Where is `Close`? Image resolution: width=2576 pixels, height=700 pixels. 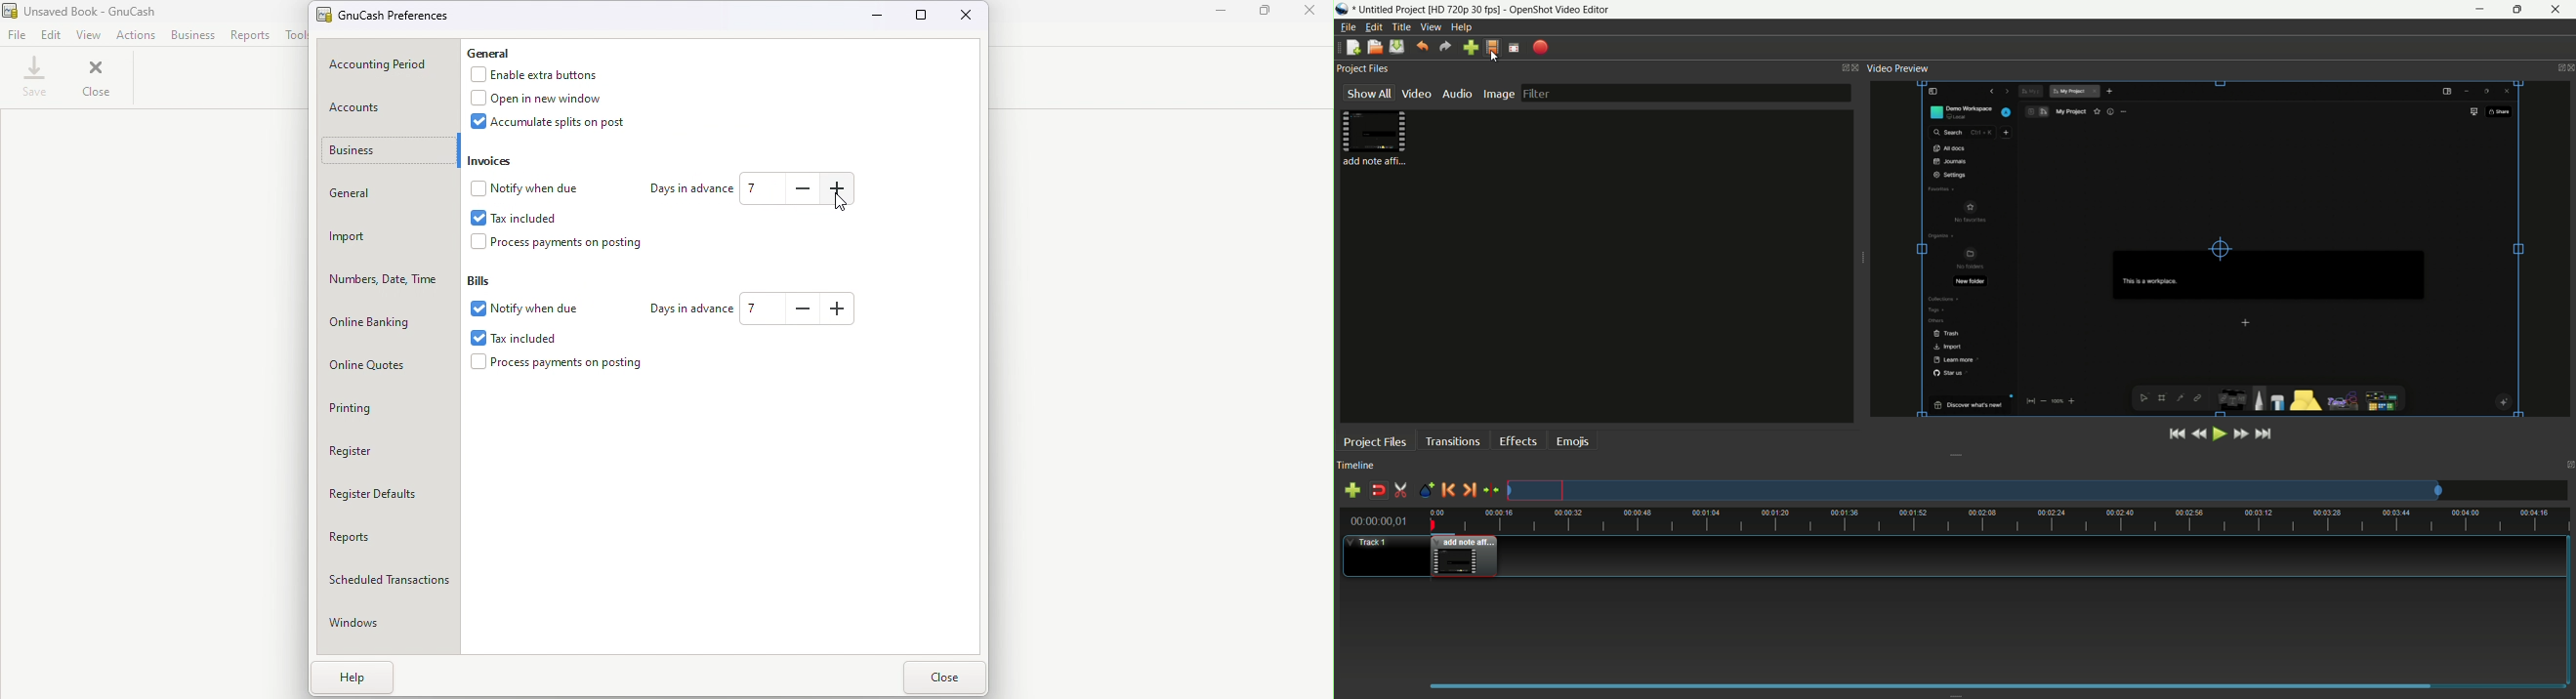
Close is located at coordinates (968, 17).